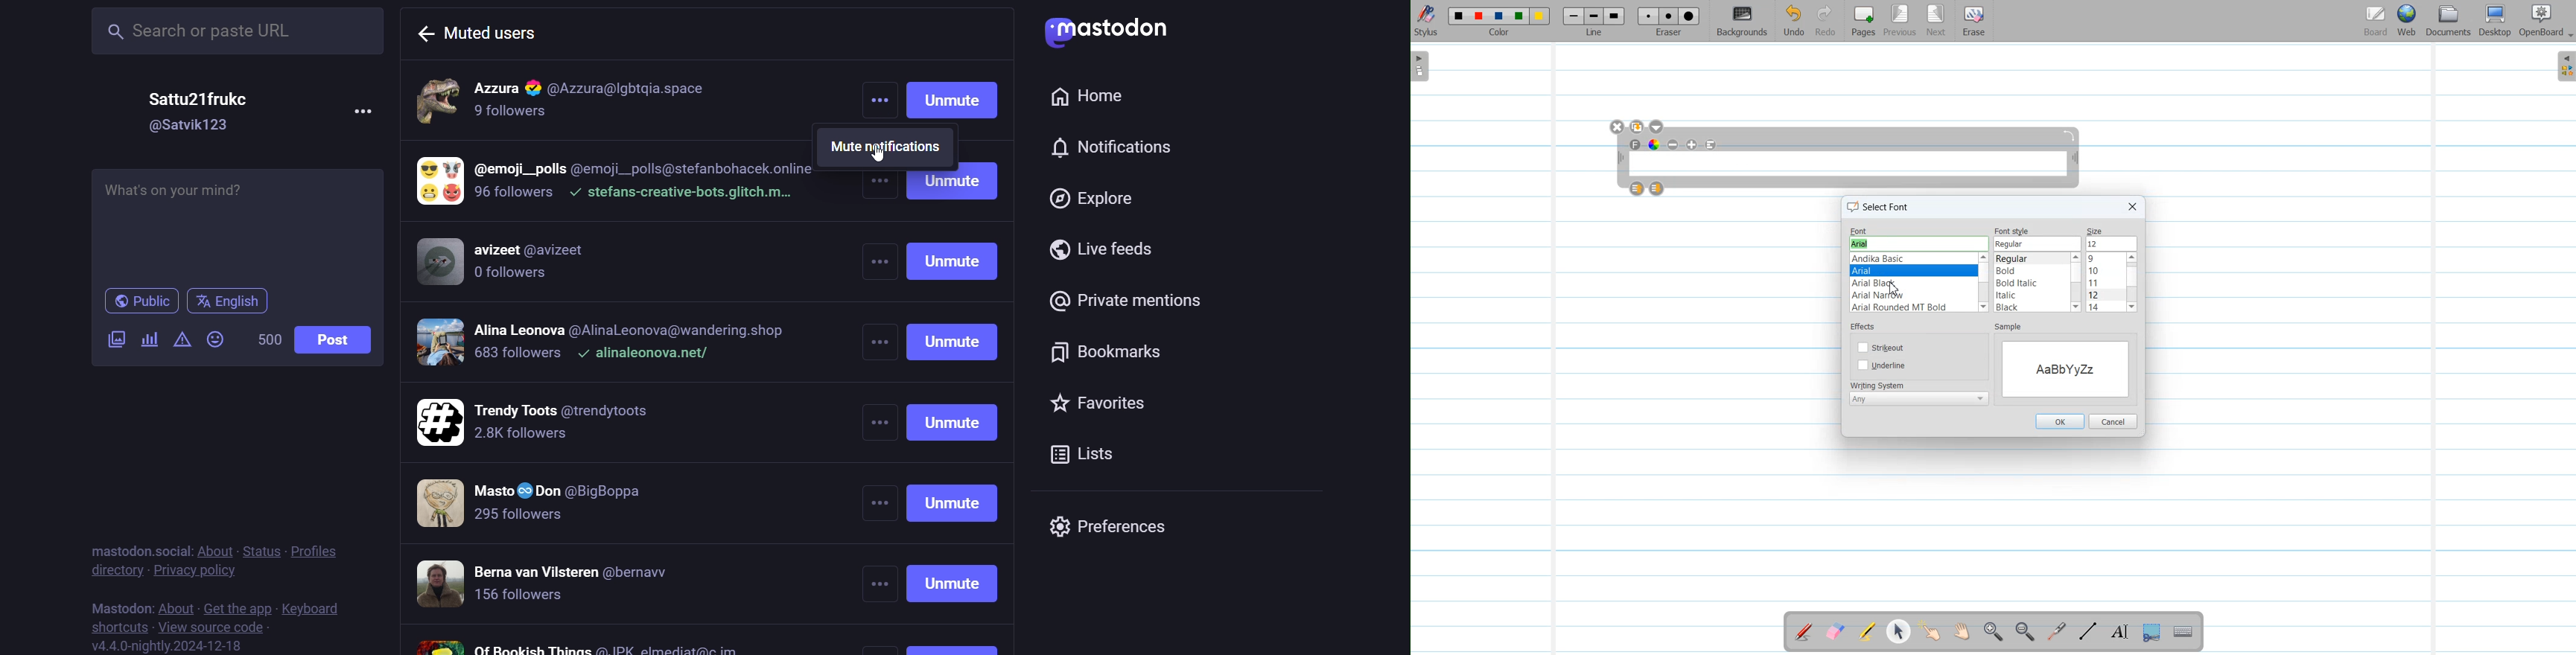 This screenshot has width=2576, height=672. Describe the element at coordinates (148, 341) in the screenshot. I see `poll` at that location.